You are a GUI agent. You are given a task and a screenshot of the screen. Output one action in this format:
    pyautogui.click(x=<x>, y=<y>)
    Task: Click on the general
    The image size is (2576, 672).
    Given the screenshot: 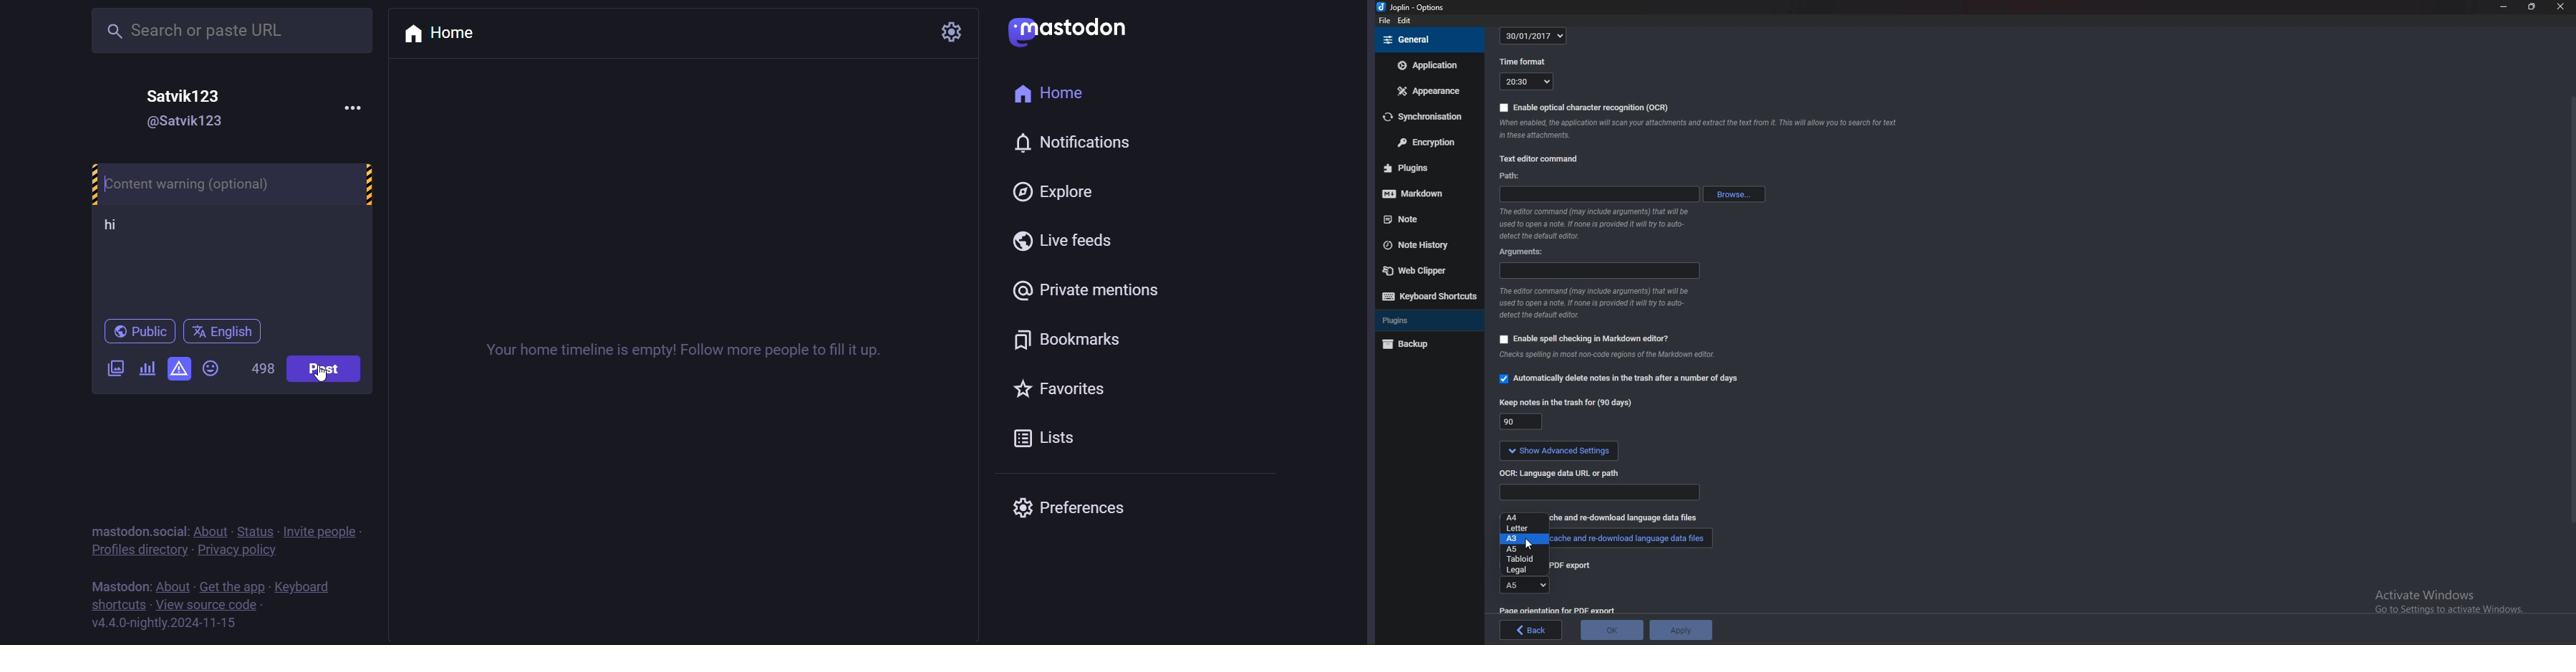 What is the action you would take?
    pyautogui.click(x=1428, y=39)
    